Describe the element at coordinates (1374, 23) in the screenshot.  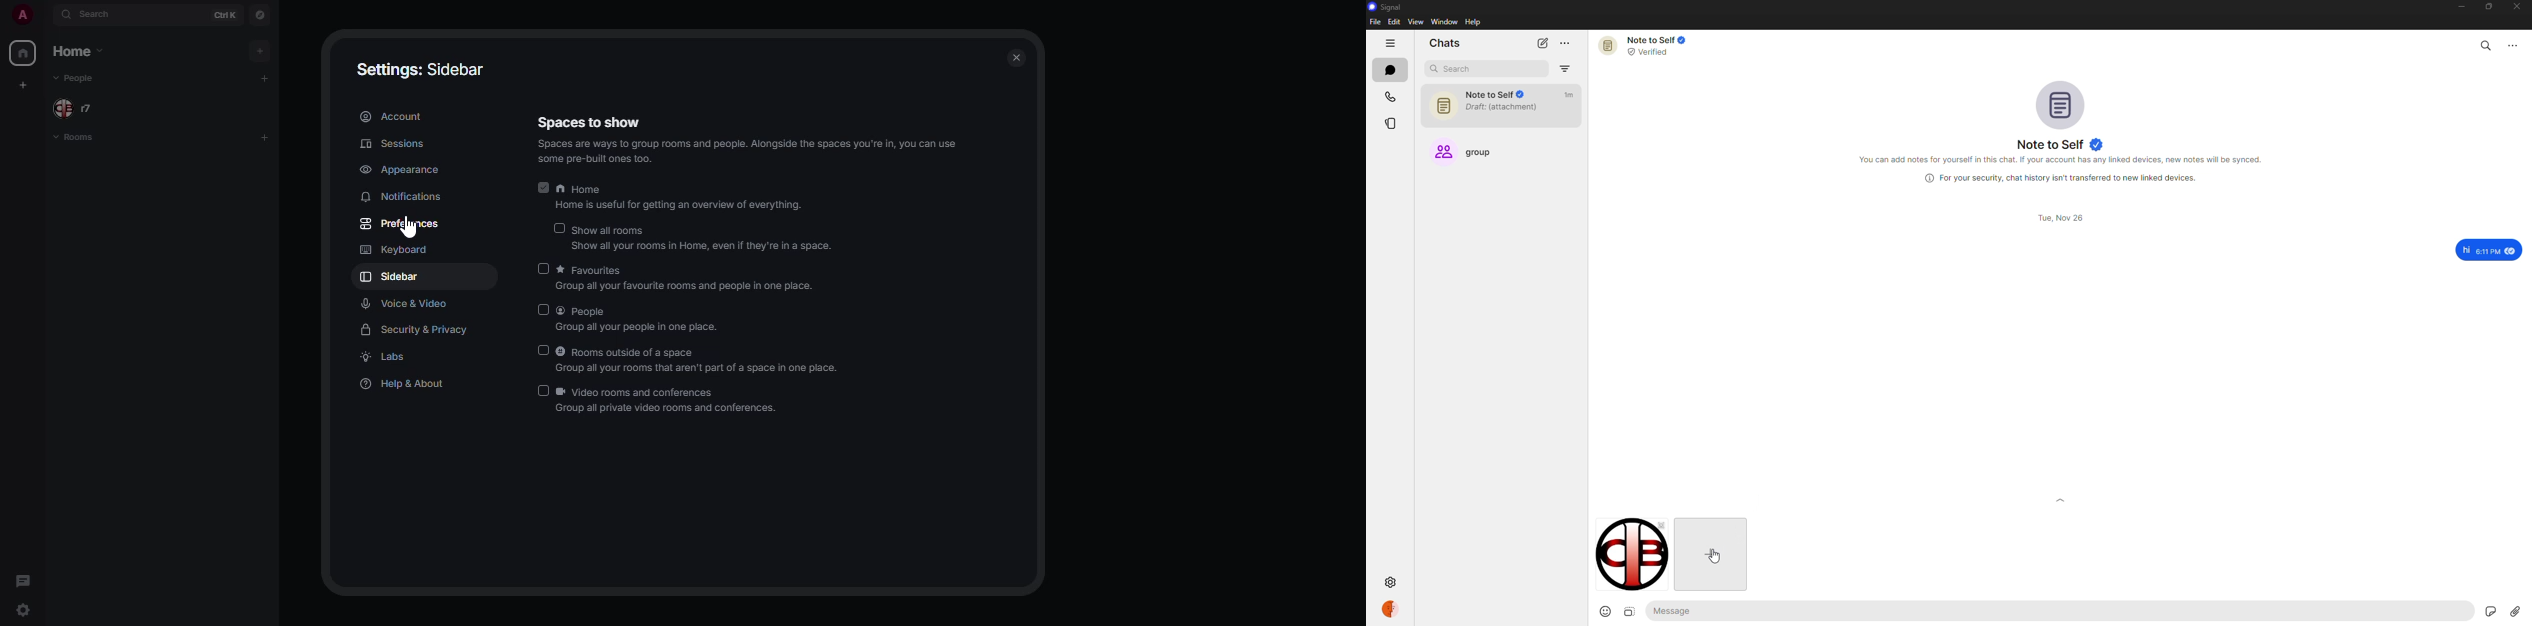
I see `file` at that location.